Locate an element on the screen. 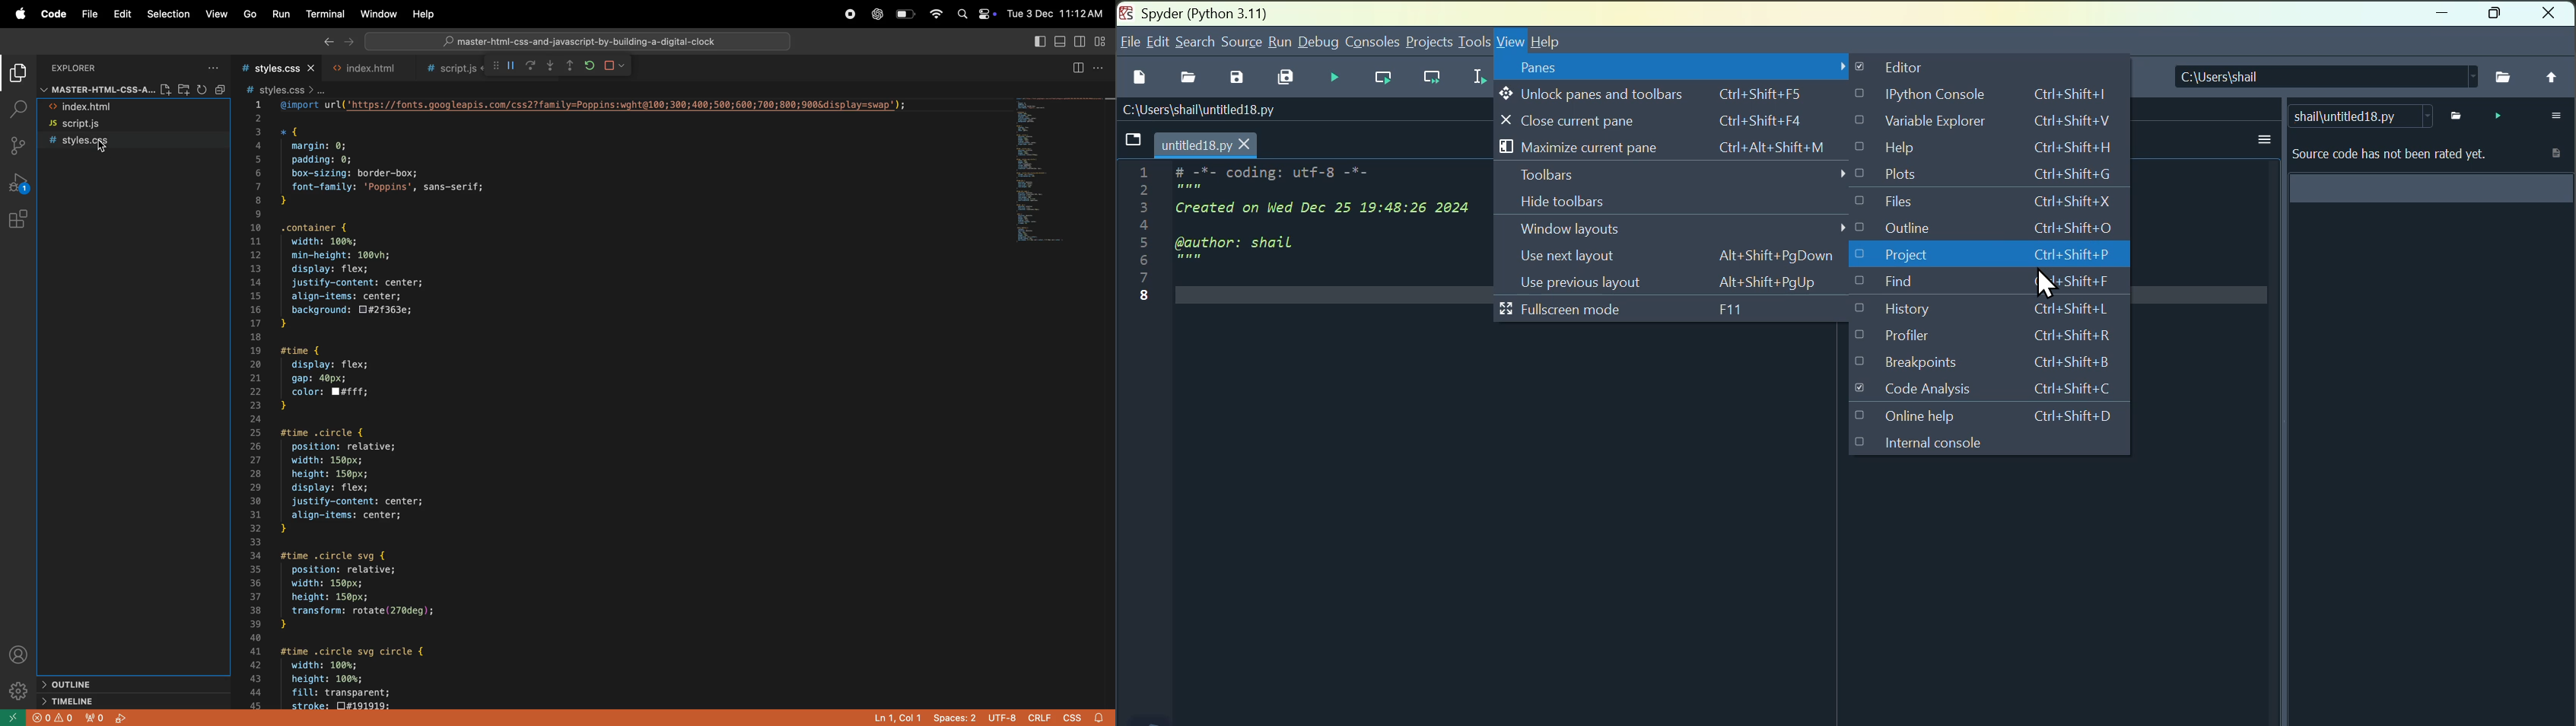 This screenshot has height=728, width=2576. run code analyser is located at coordinates (2497, 115).